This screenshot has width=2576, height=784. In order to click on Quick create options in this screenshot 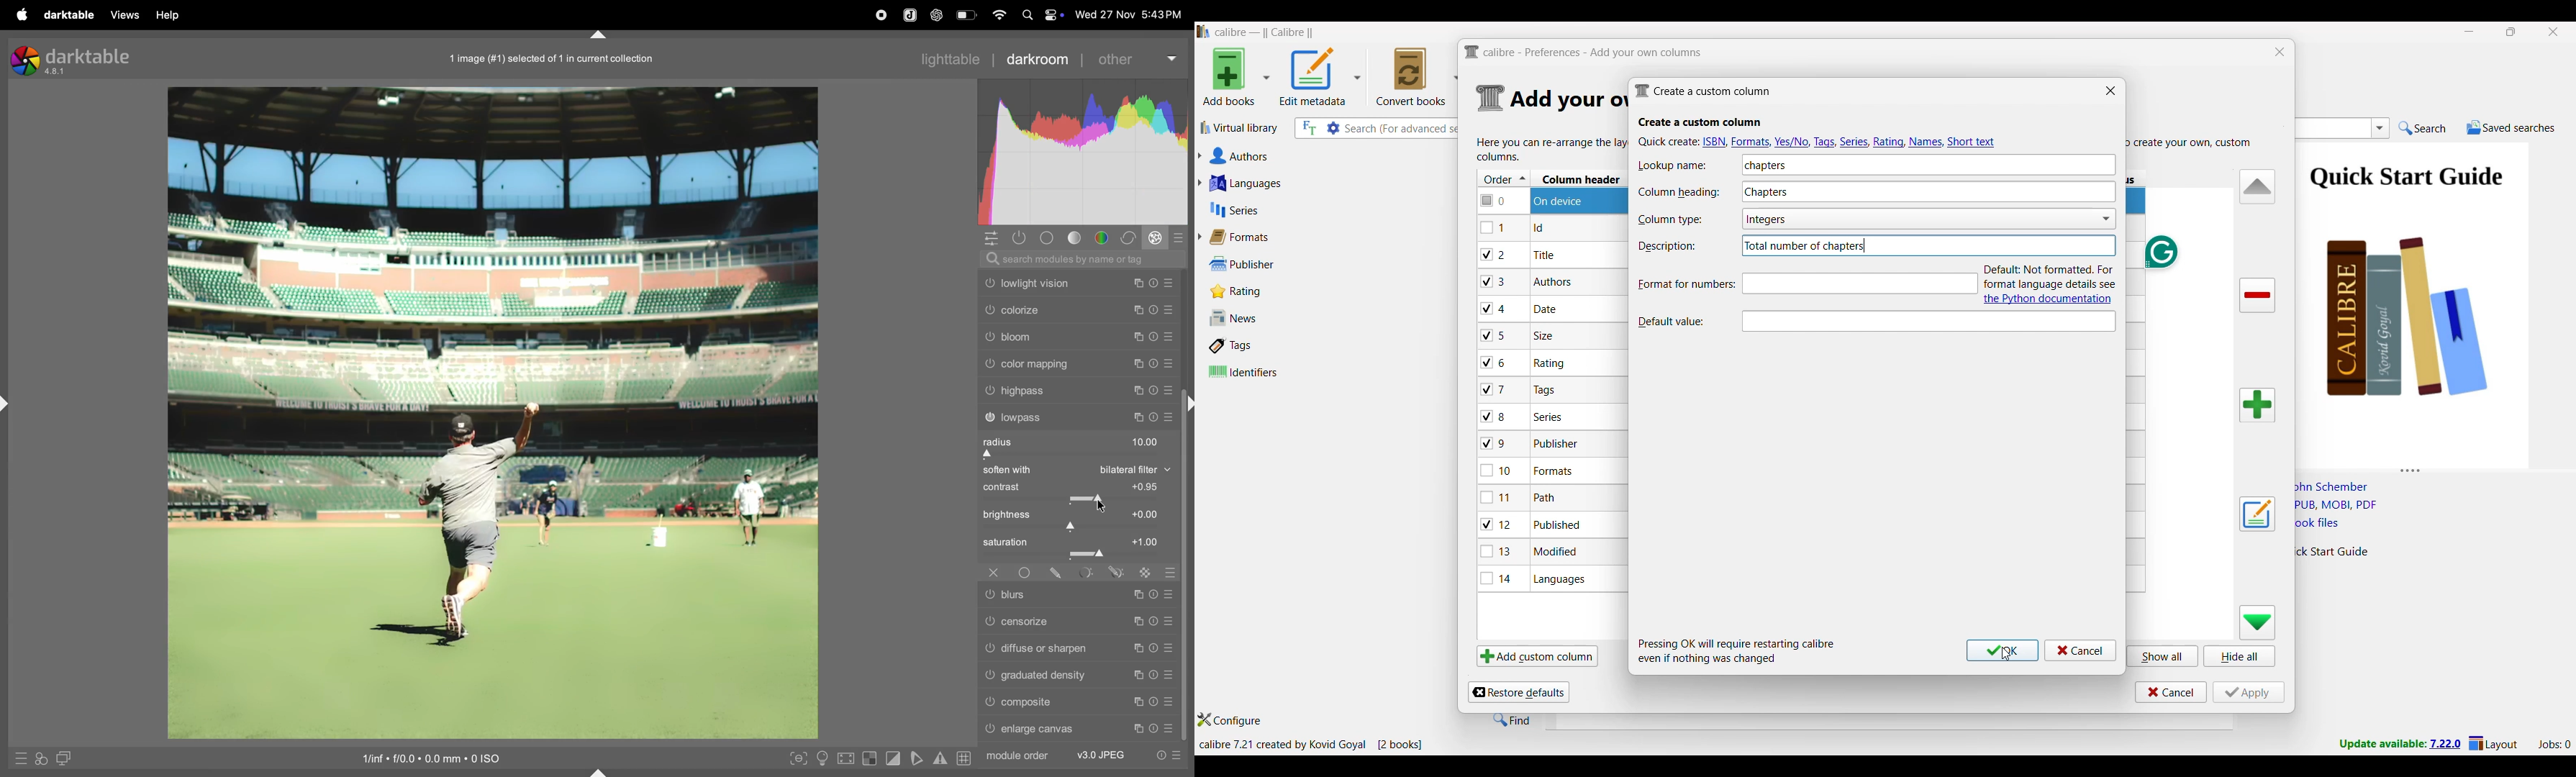, I will do `click(1819, 141)`.